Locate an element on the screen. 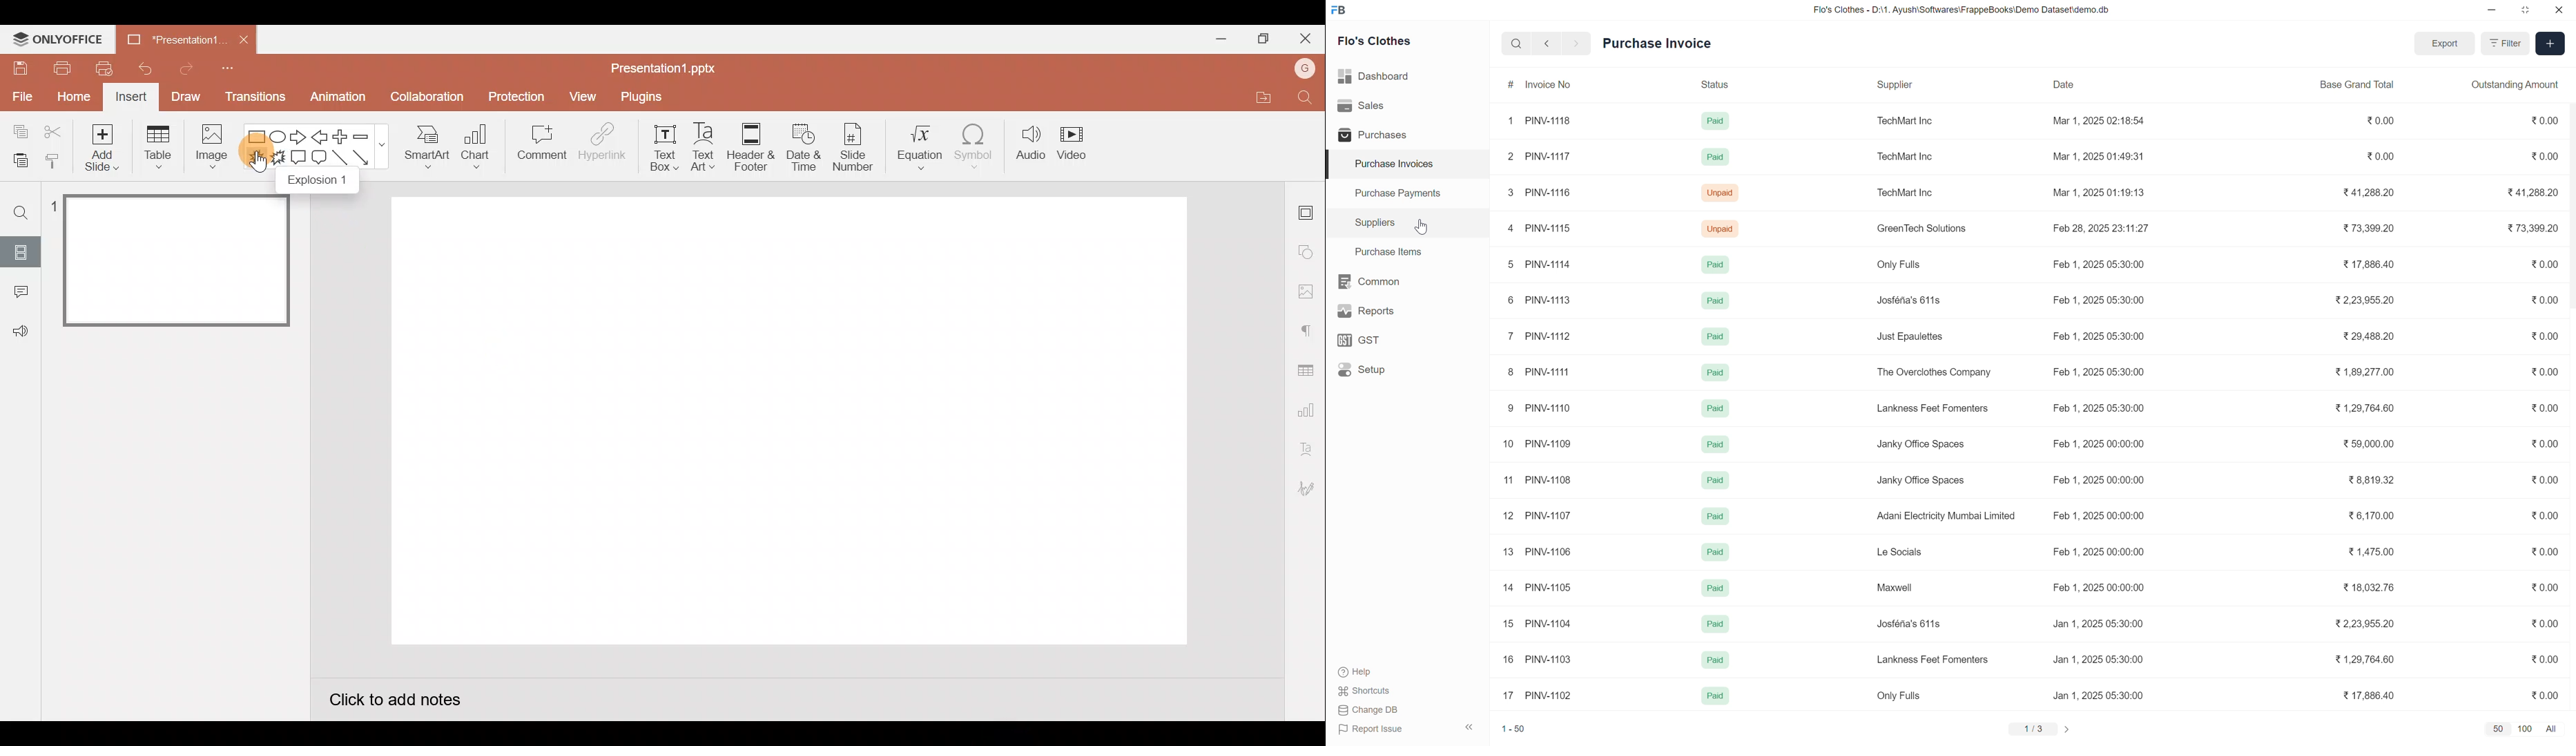 This screenshot has height=756, width=2576. Janky Office Spaces is located at coordinates (1919, 442).